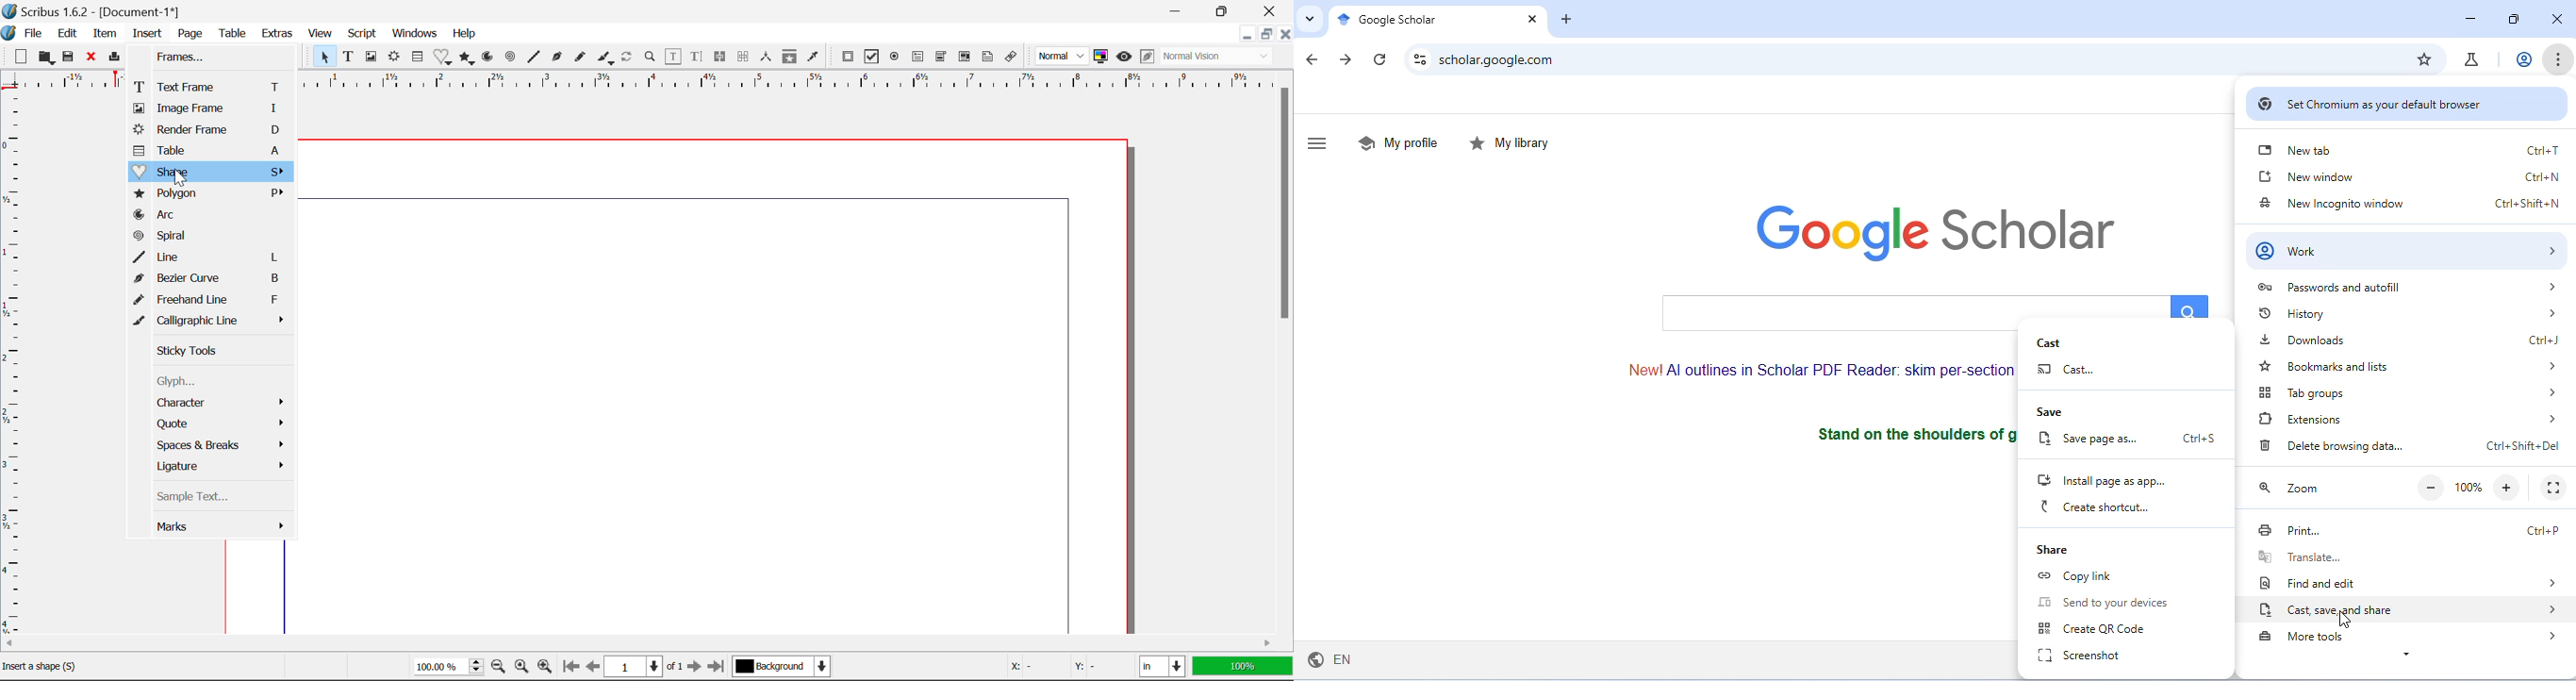  Describe the element at coordinates (215, 423) in the screenshot. I see `Quote` at that location.